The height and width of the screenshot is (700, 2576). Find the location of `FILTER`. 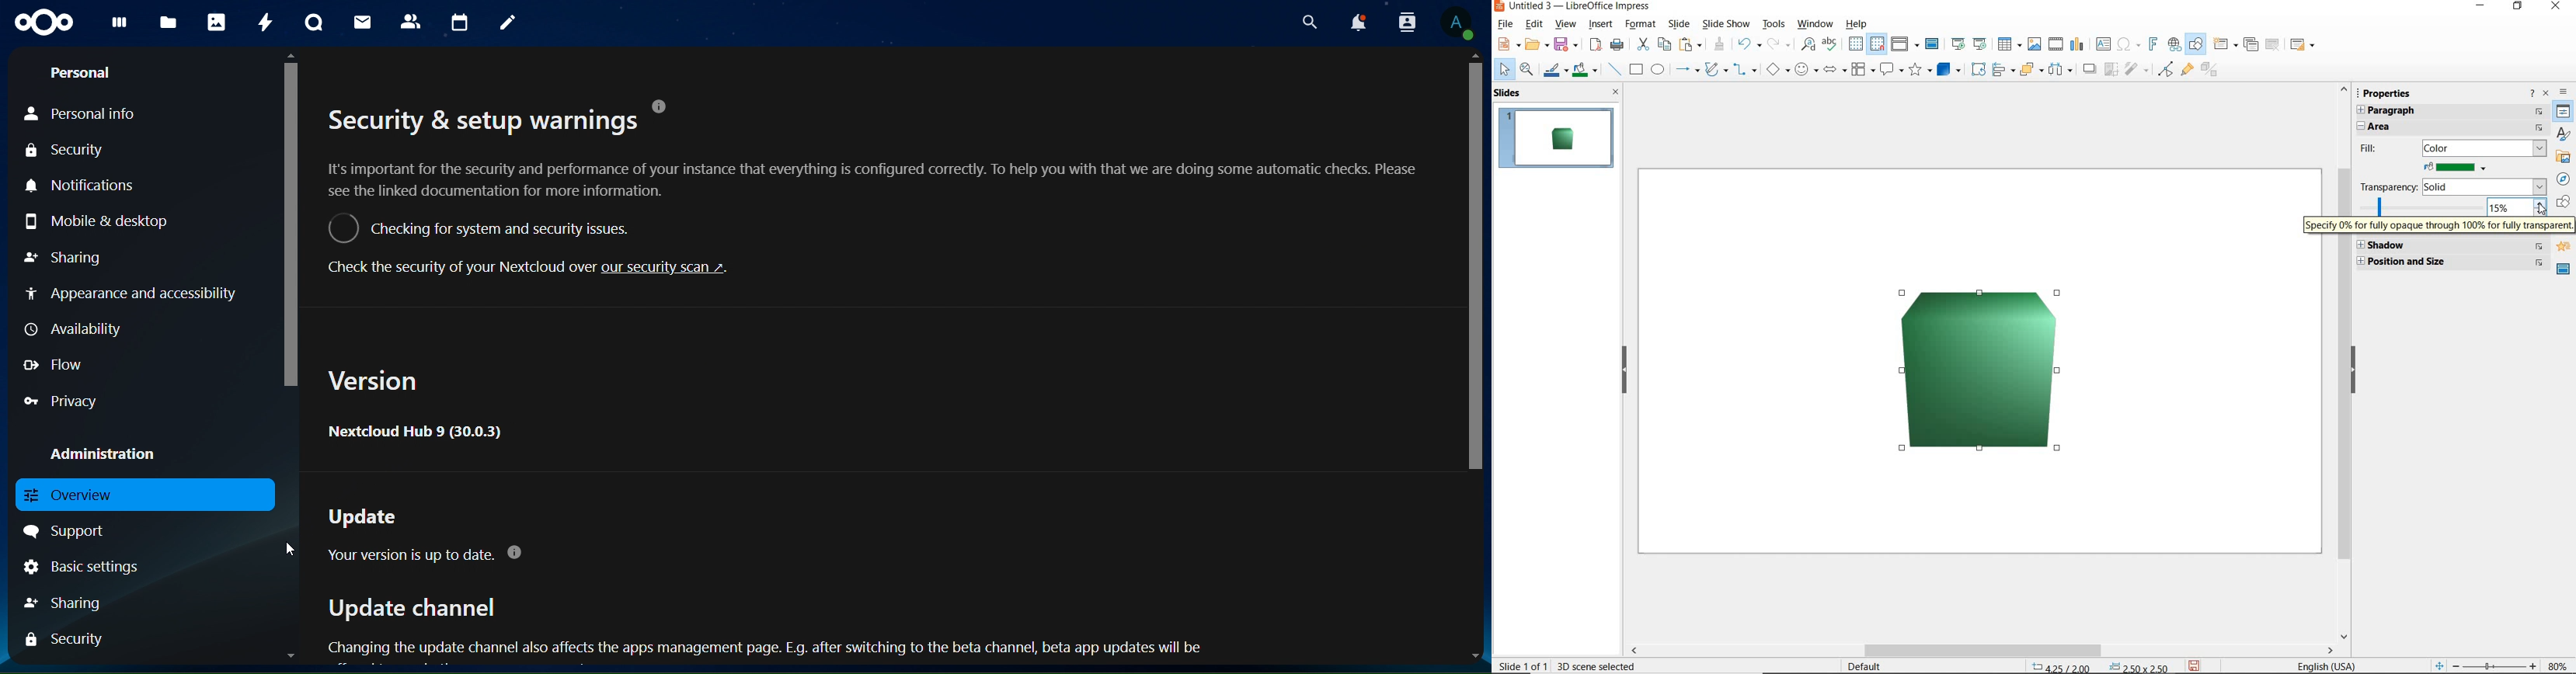

FILTER is located at coordinates (2137, 70).